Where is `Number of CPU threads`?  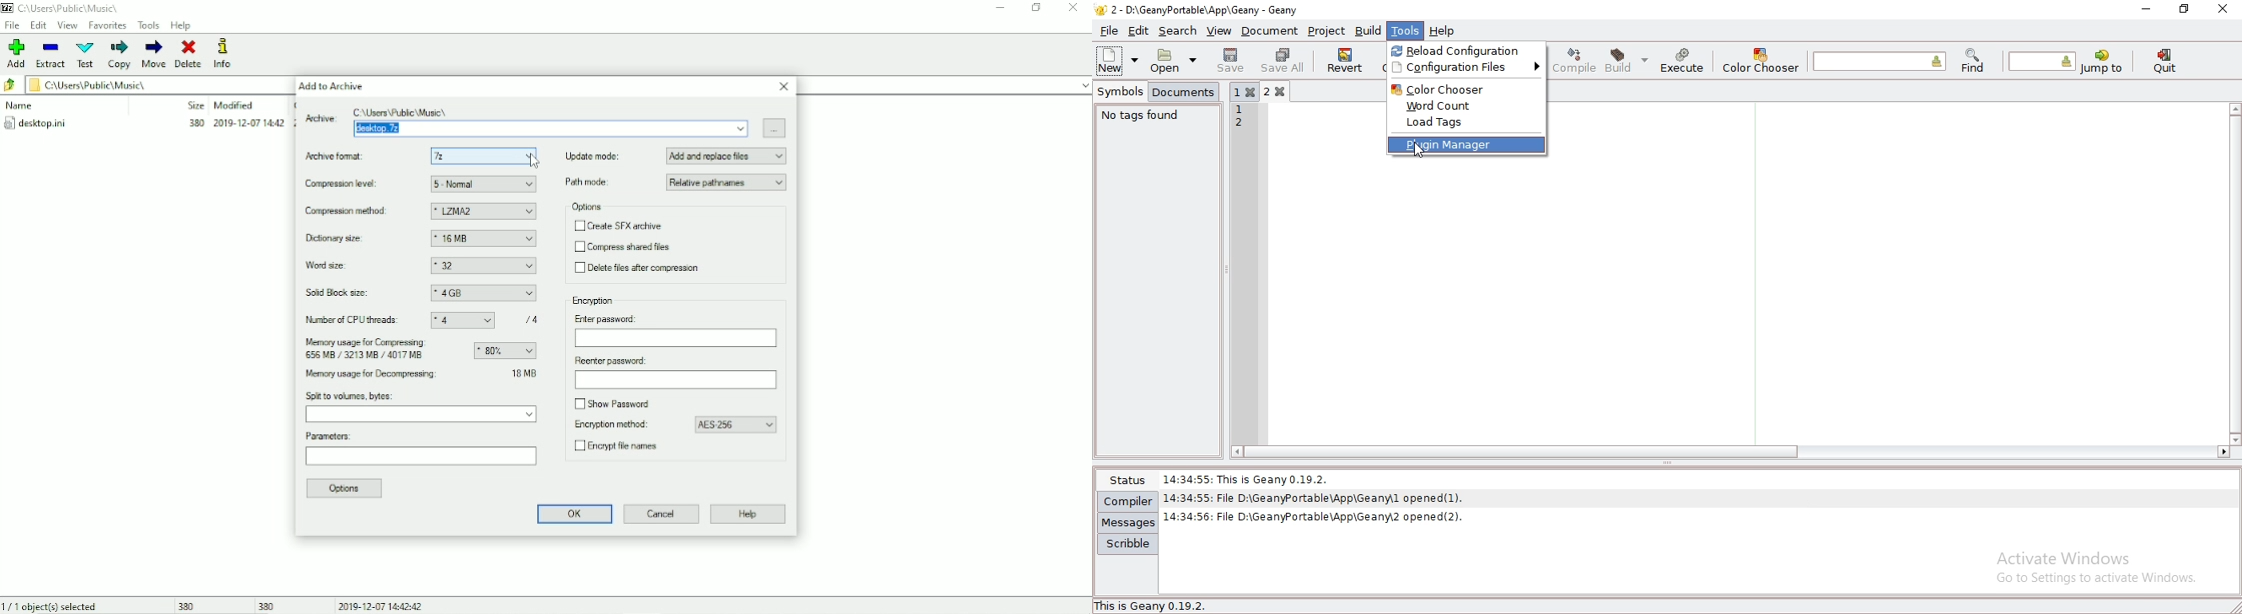
Number of CPU threads is located at coordinates (427, 320).